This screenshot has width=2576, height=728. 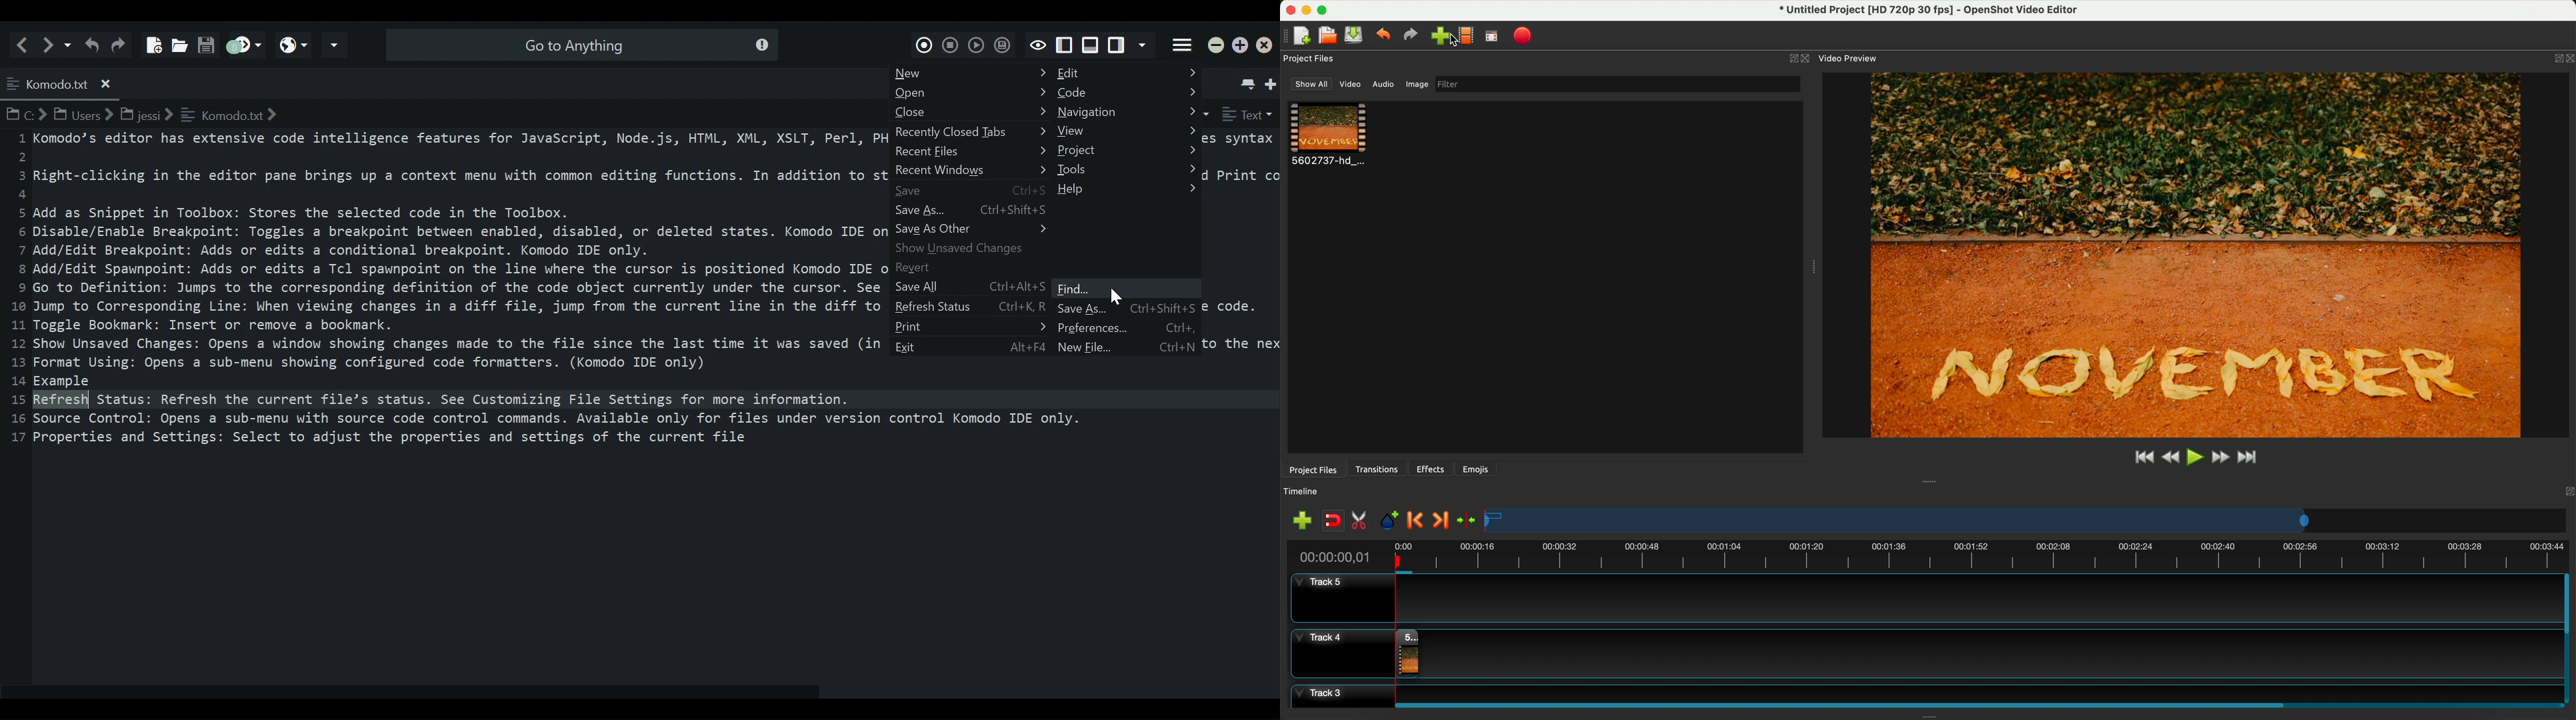 What do you see at coordinates (967, 287) in the screenshot?
I see `Save All` at bounding box center [967, 287].